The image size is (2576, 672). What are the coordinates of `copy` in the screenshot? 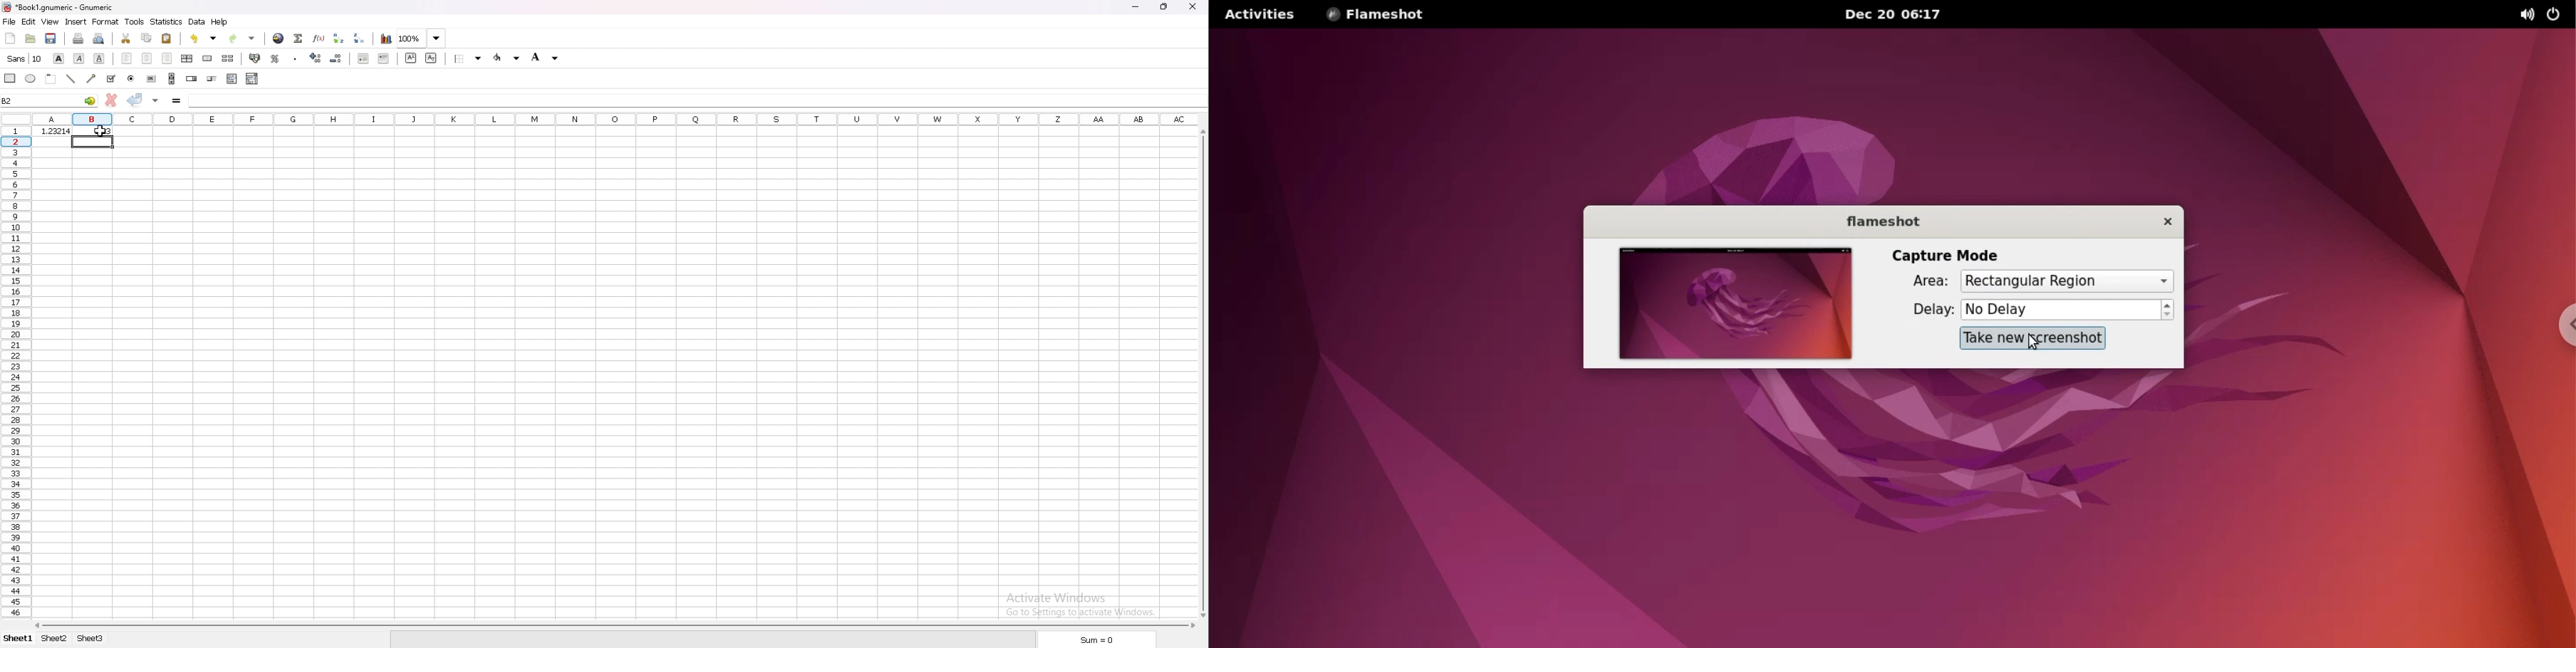 It's located at (146, 38).